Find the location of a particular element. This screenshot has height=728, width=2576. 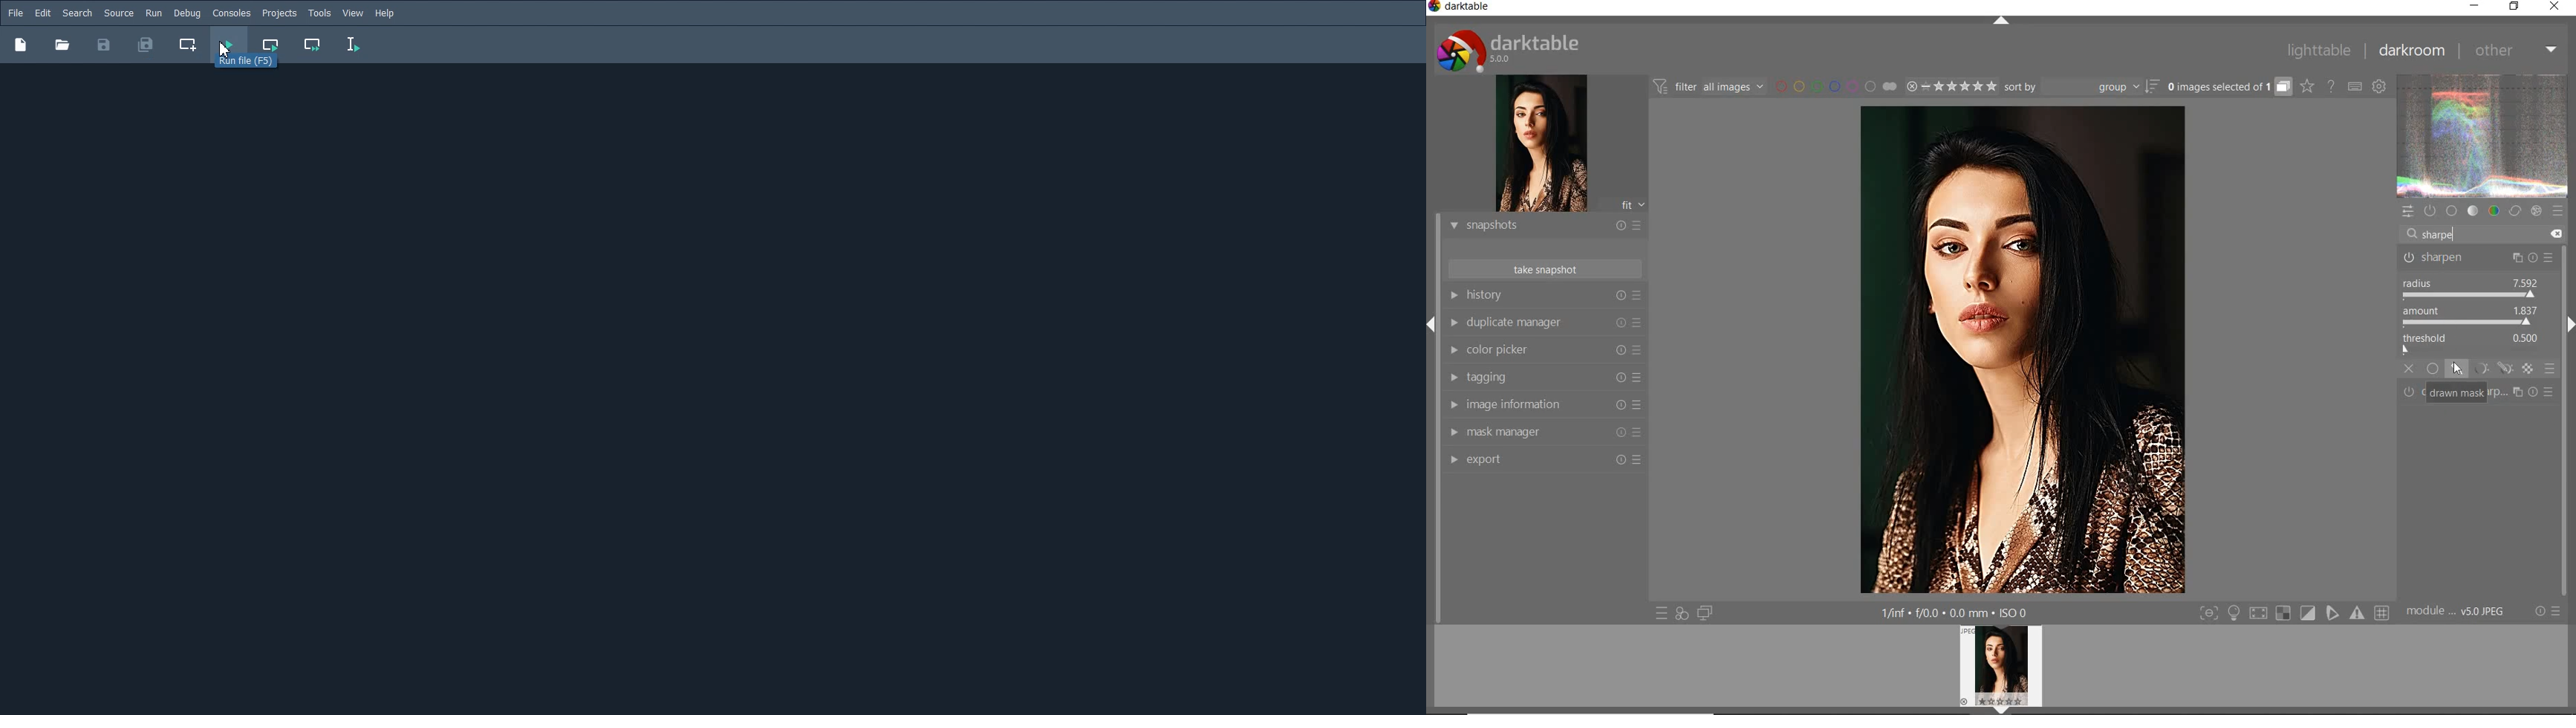

Save All File is located at coordinates (144, 45).